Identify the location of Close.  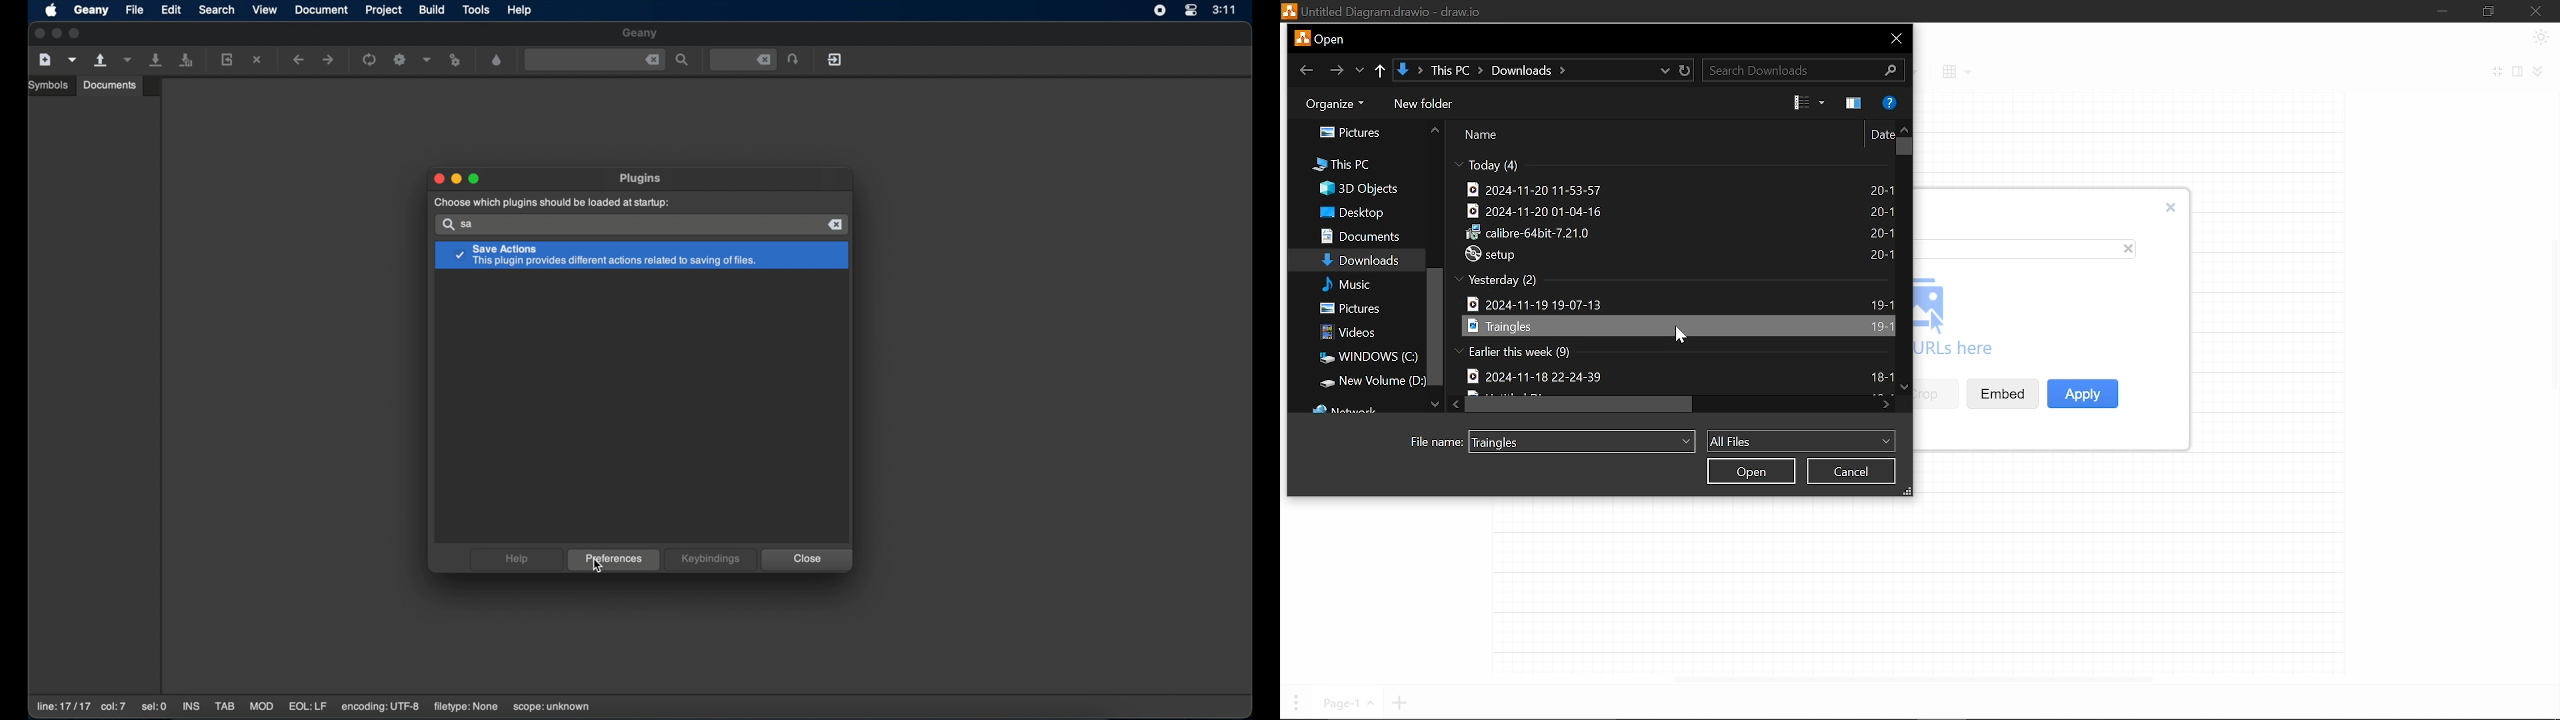
(2169, 208).